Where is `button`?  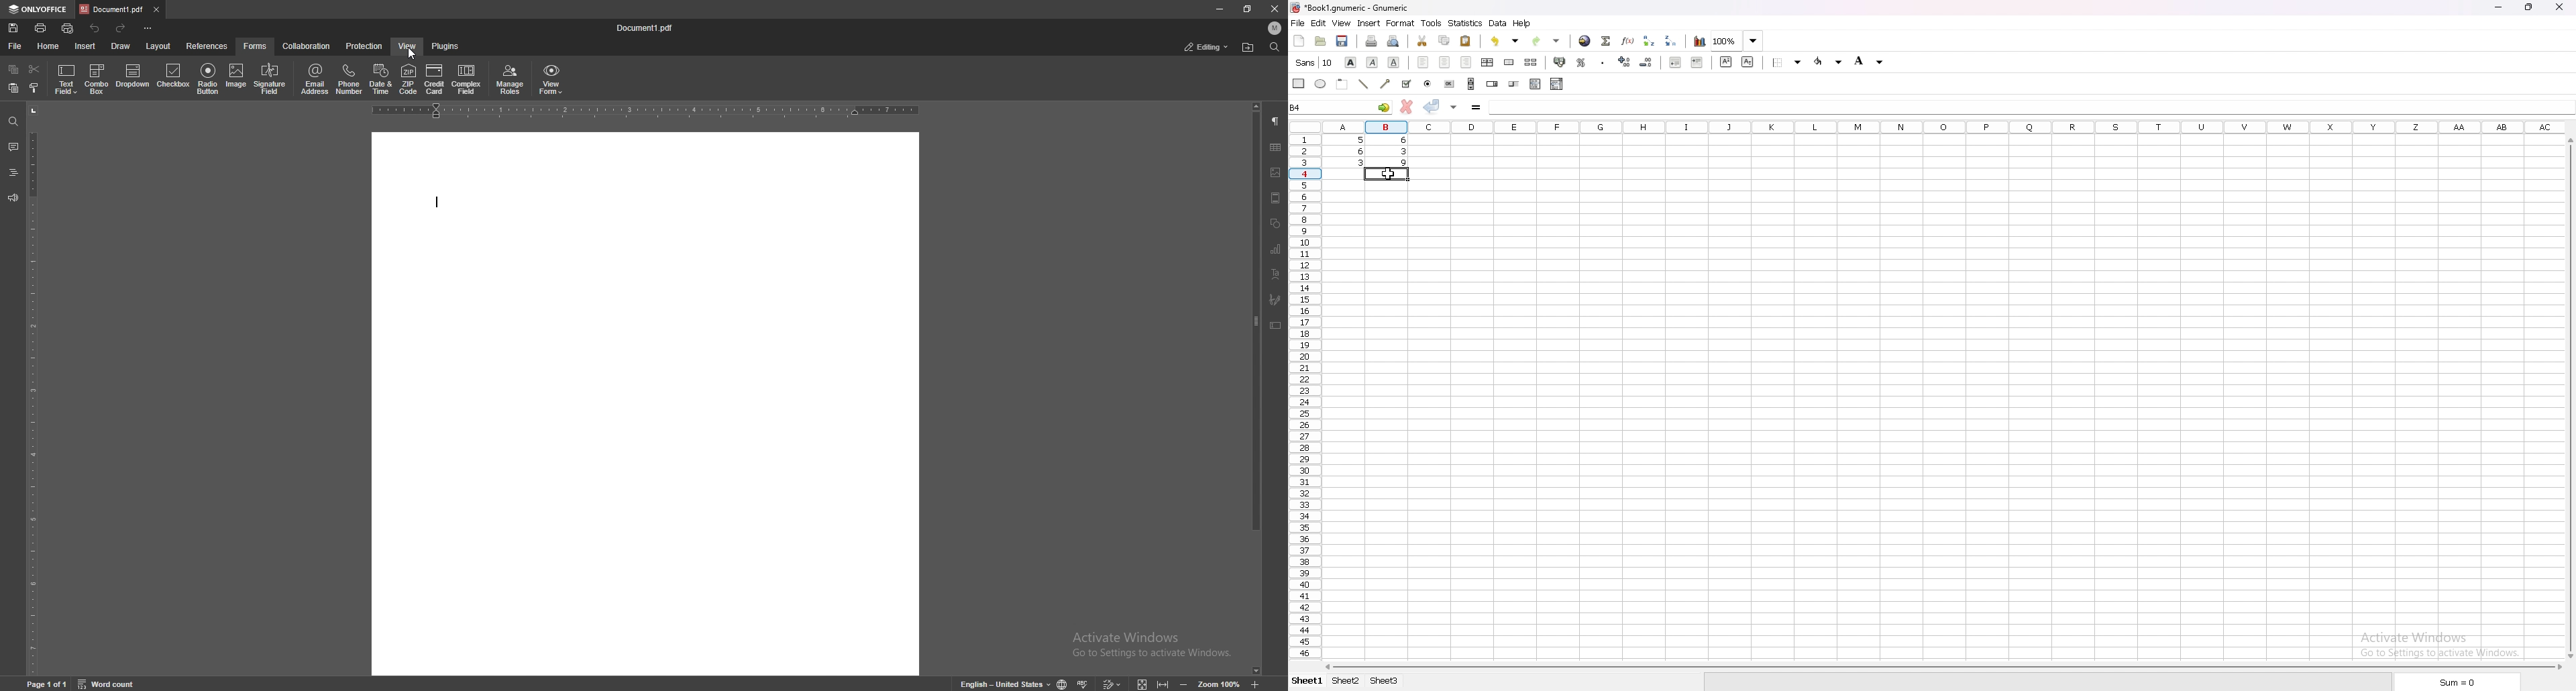 button is located at coordinates (1450, 84).